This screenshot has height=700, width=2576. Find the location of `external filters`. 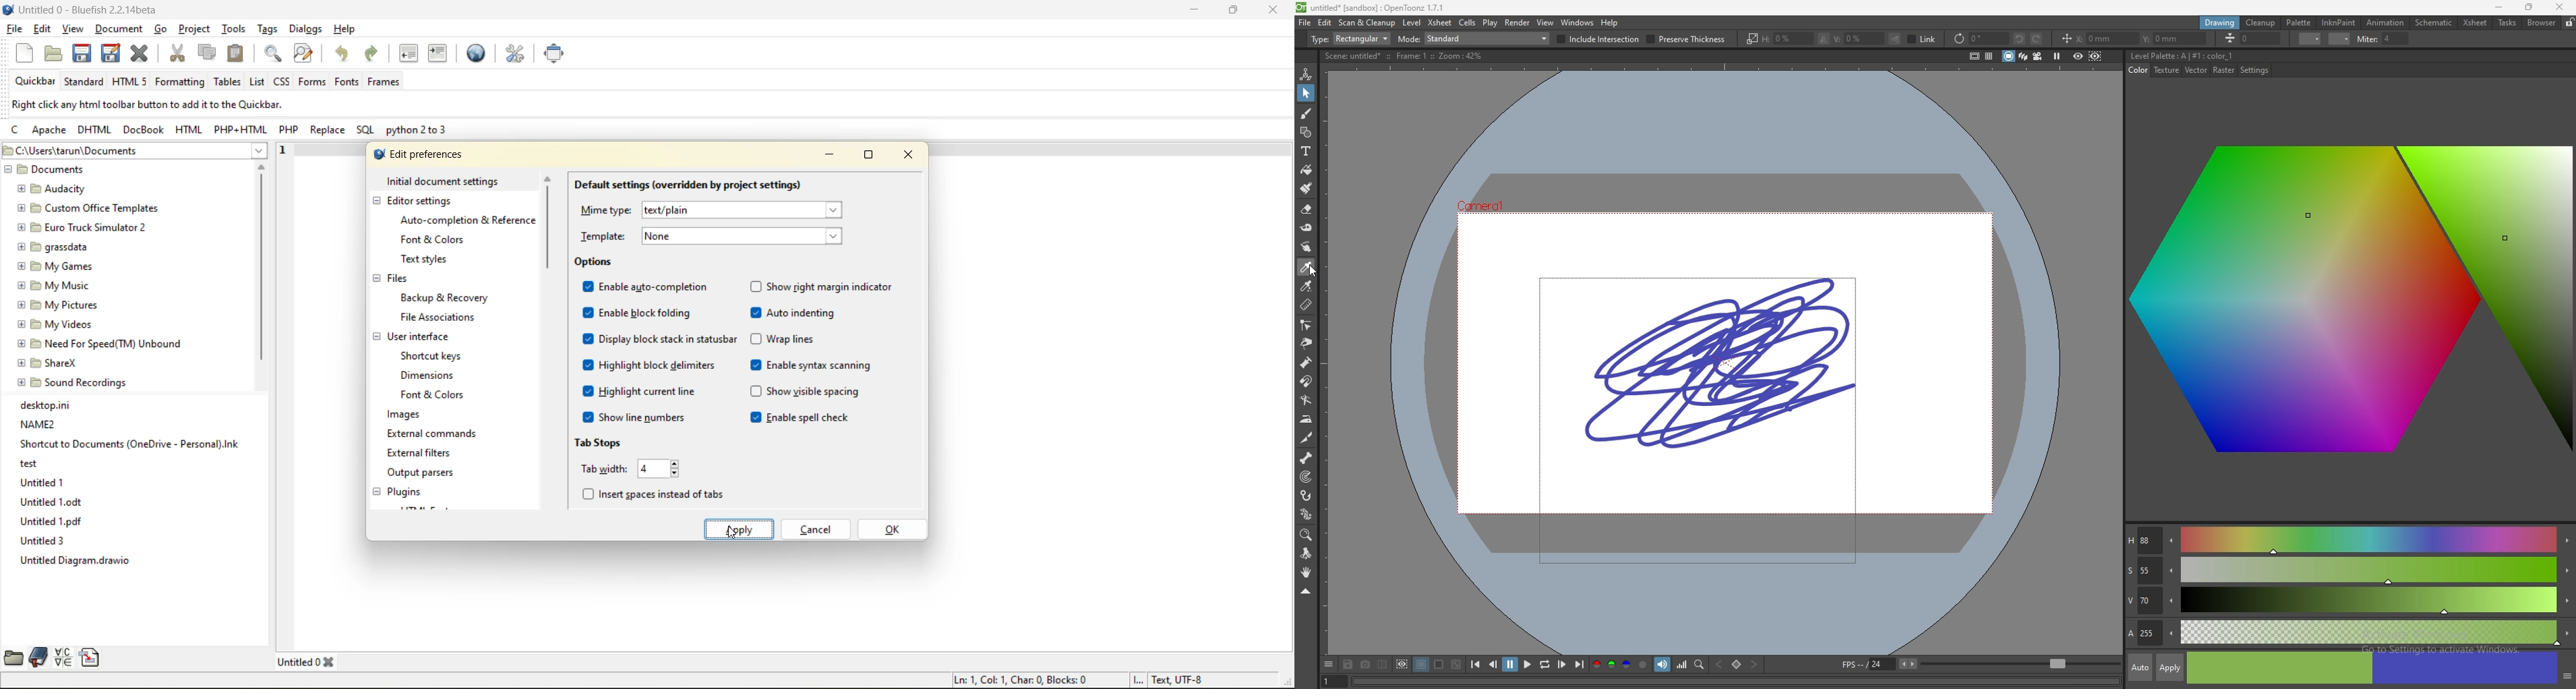

external filters is located at coordinates (423, 454).